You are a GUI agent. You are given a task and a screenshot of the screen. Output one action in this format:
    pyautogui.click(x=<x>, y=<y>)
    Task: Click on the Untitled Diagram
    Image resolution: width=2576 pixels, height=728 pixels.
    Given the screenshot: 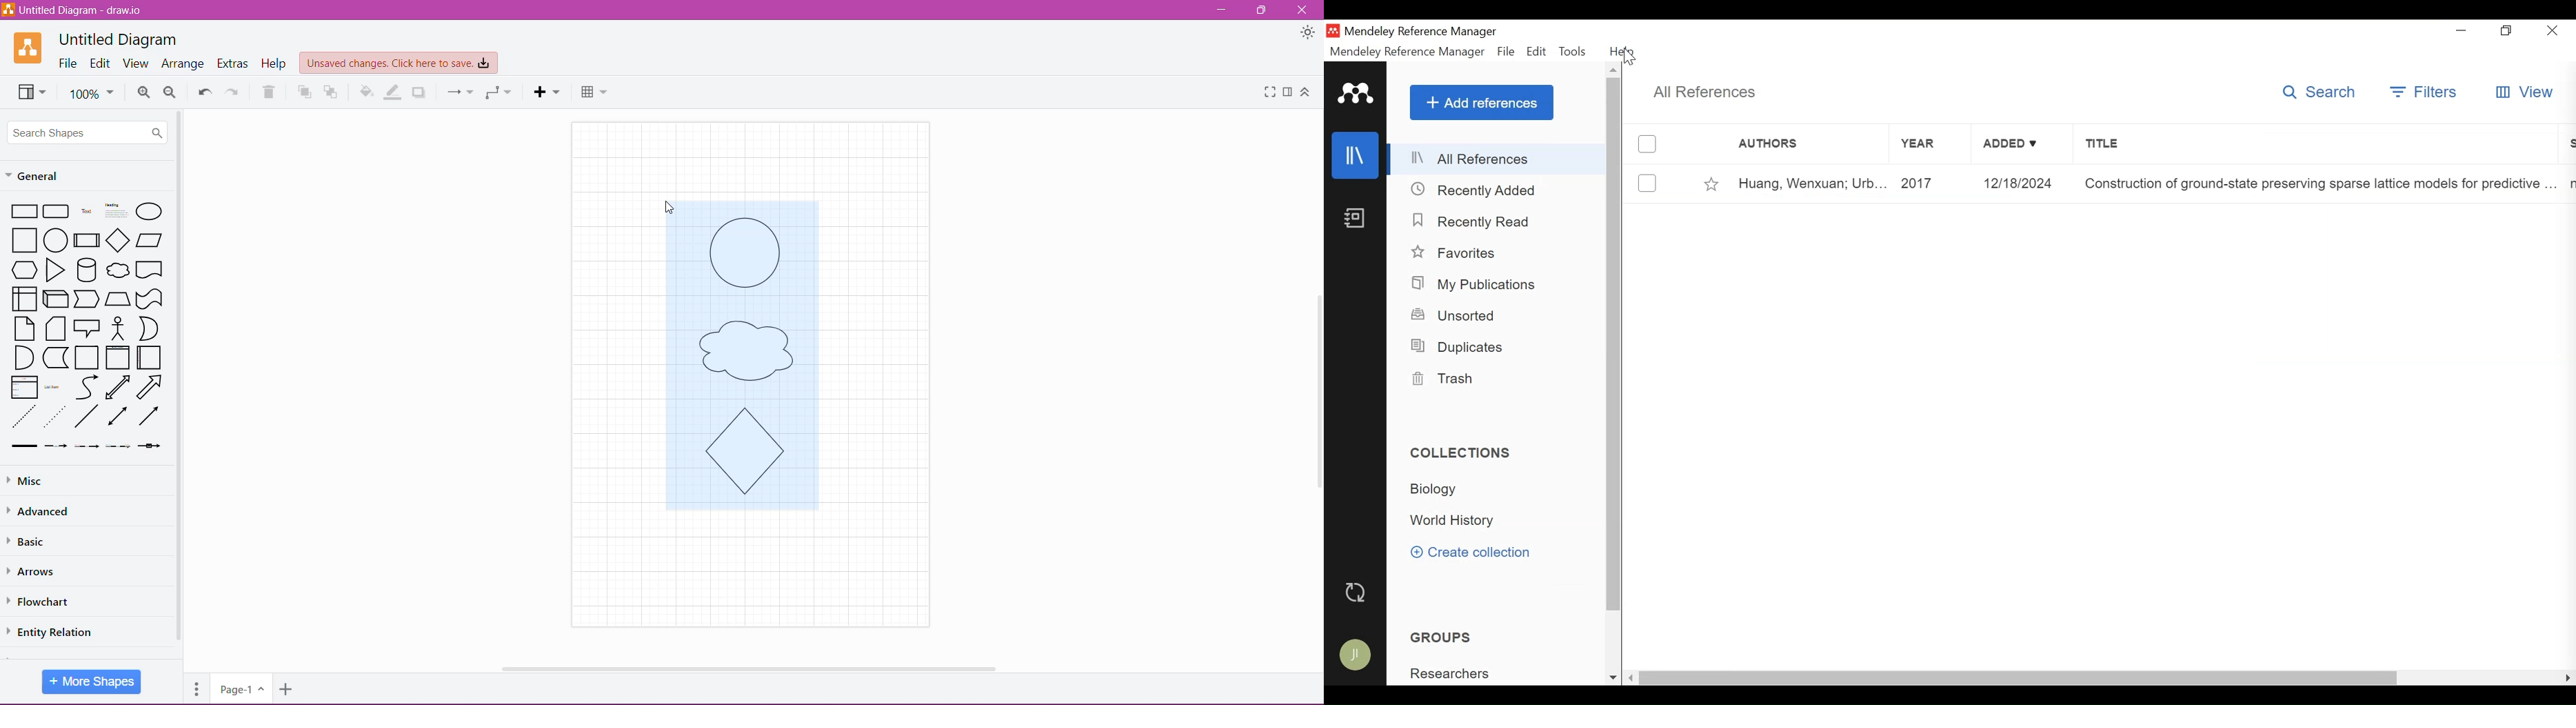 What is the action you would take?
    pyautogui.click(x=118, y=39)
    